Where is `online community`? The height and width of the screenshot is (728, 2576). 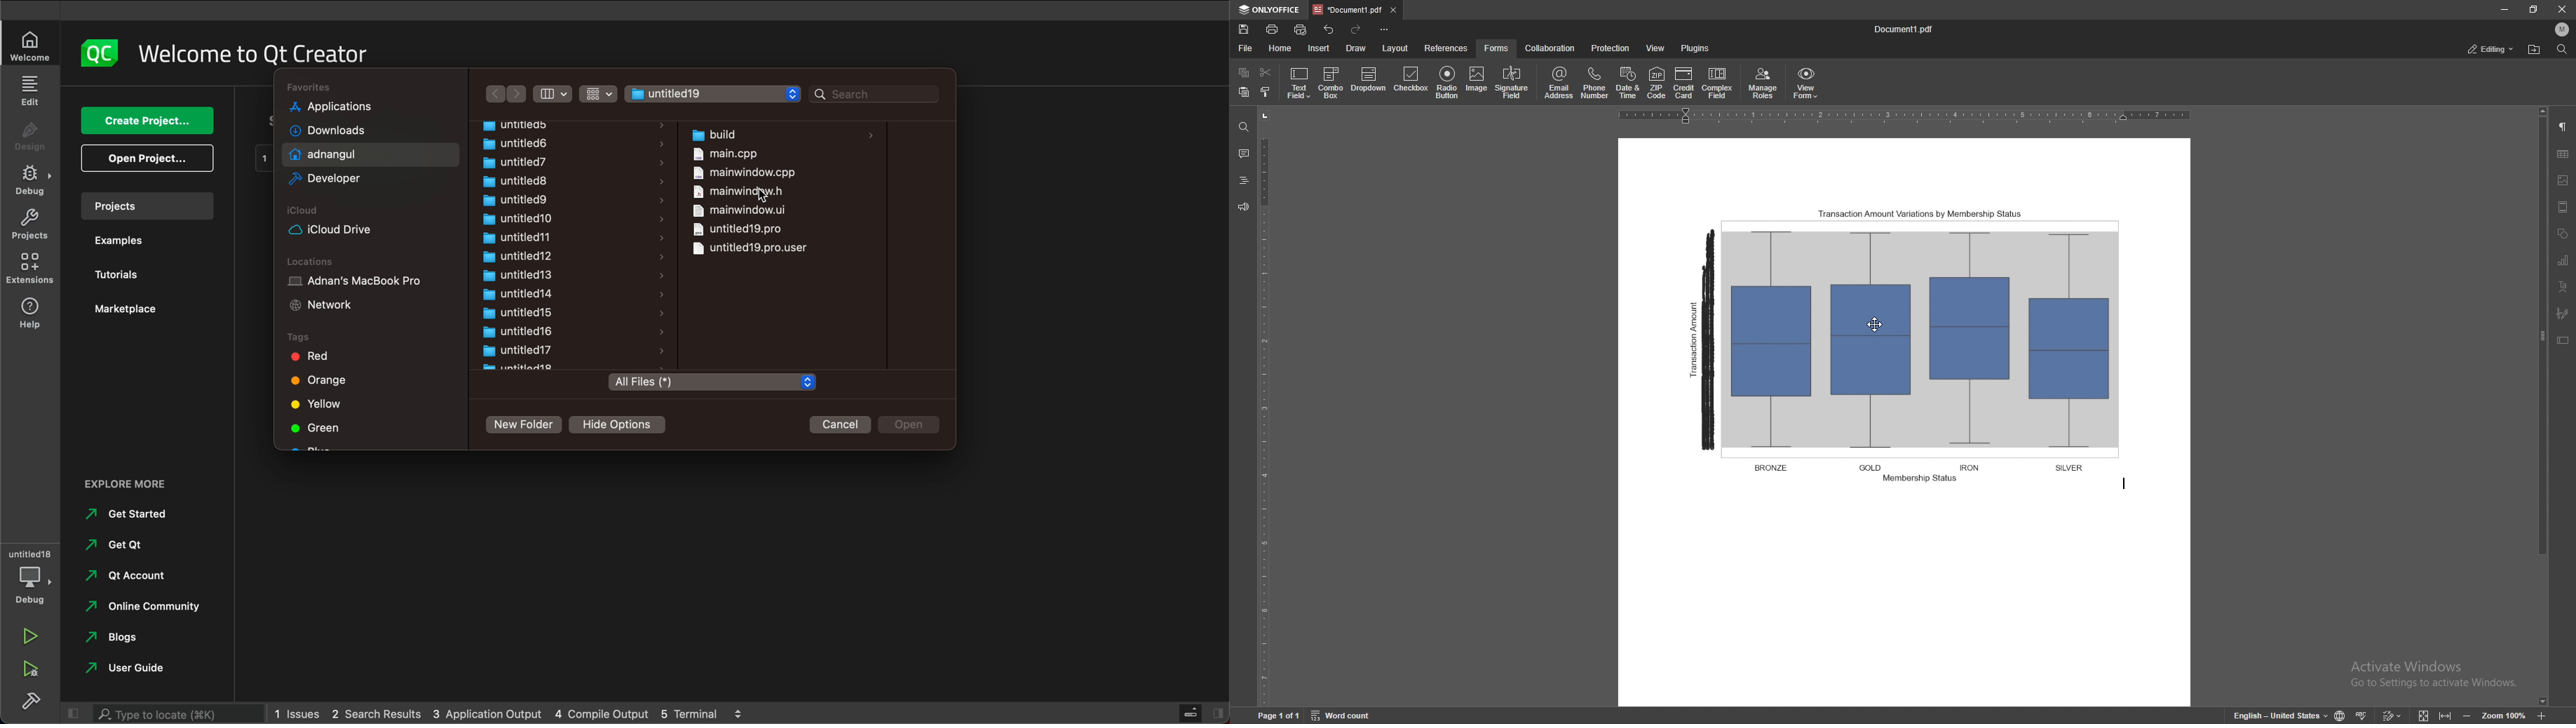 online community is located at coordinates (152, 608).